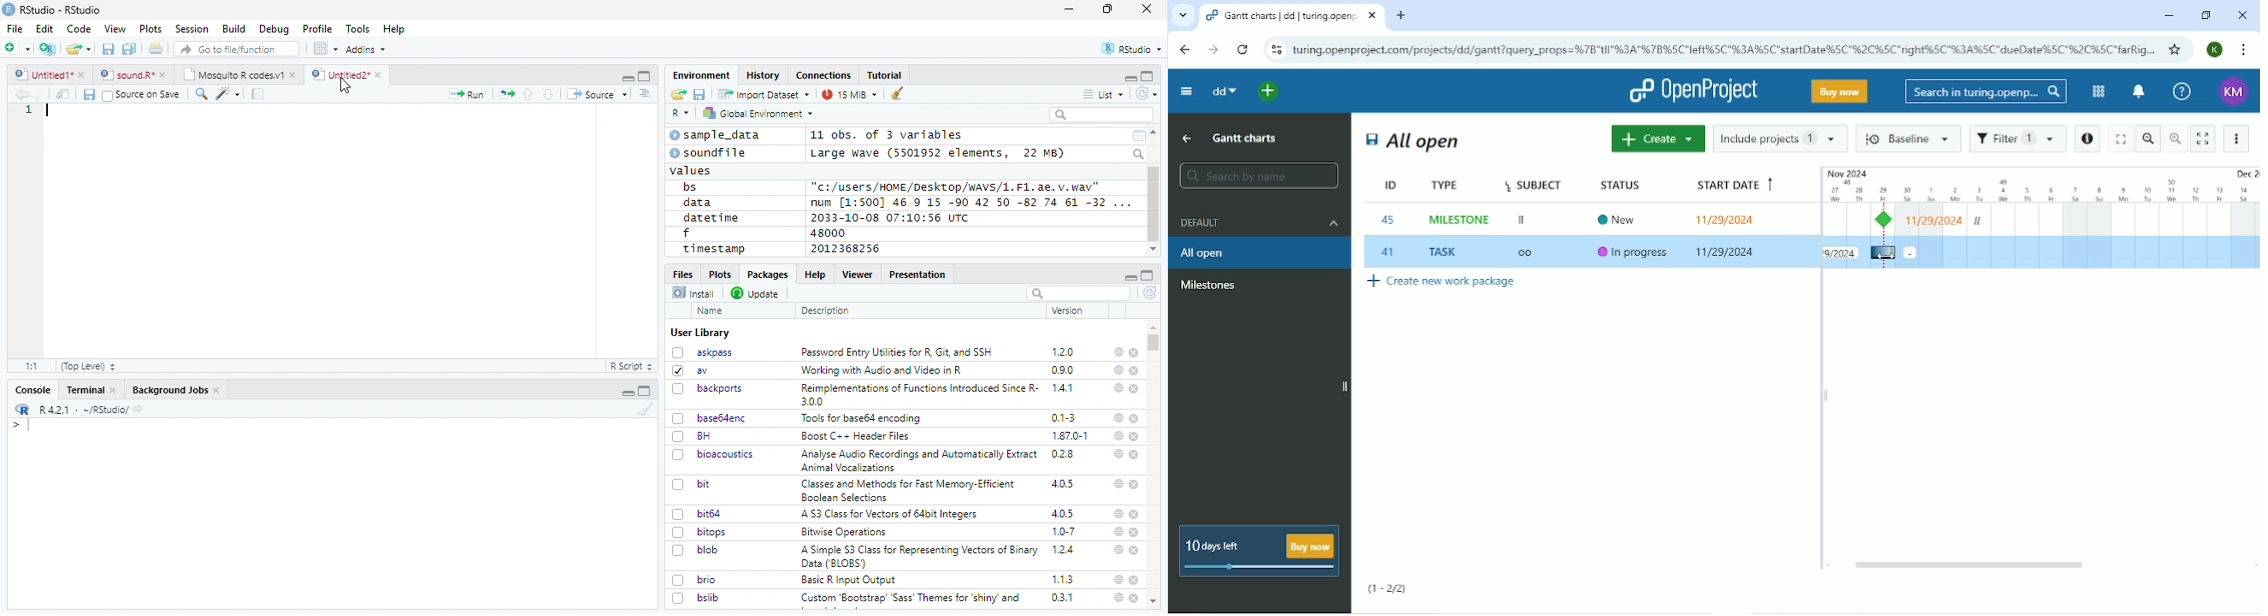  I want to click on Files, so click(684, 273).